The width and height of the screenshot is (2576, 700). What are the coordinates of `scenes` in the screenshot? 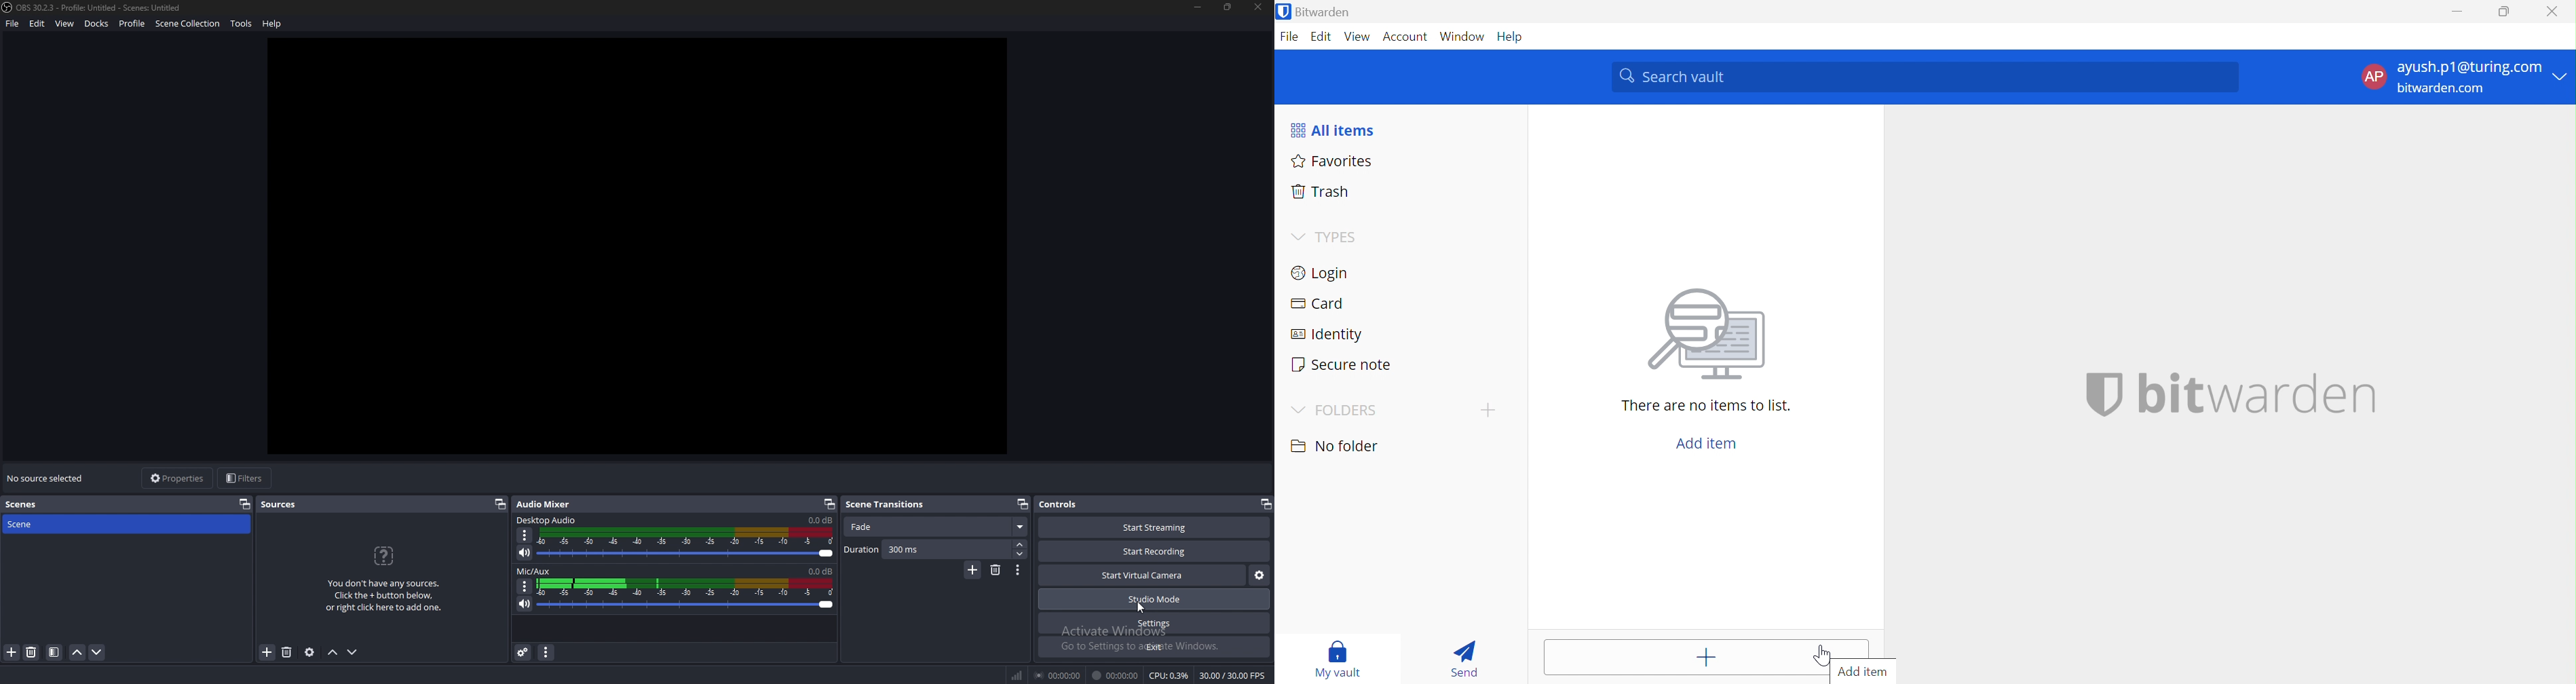 It's located at (25, 505).